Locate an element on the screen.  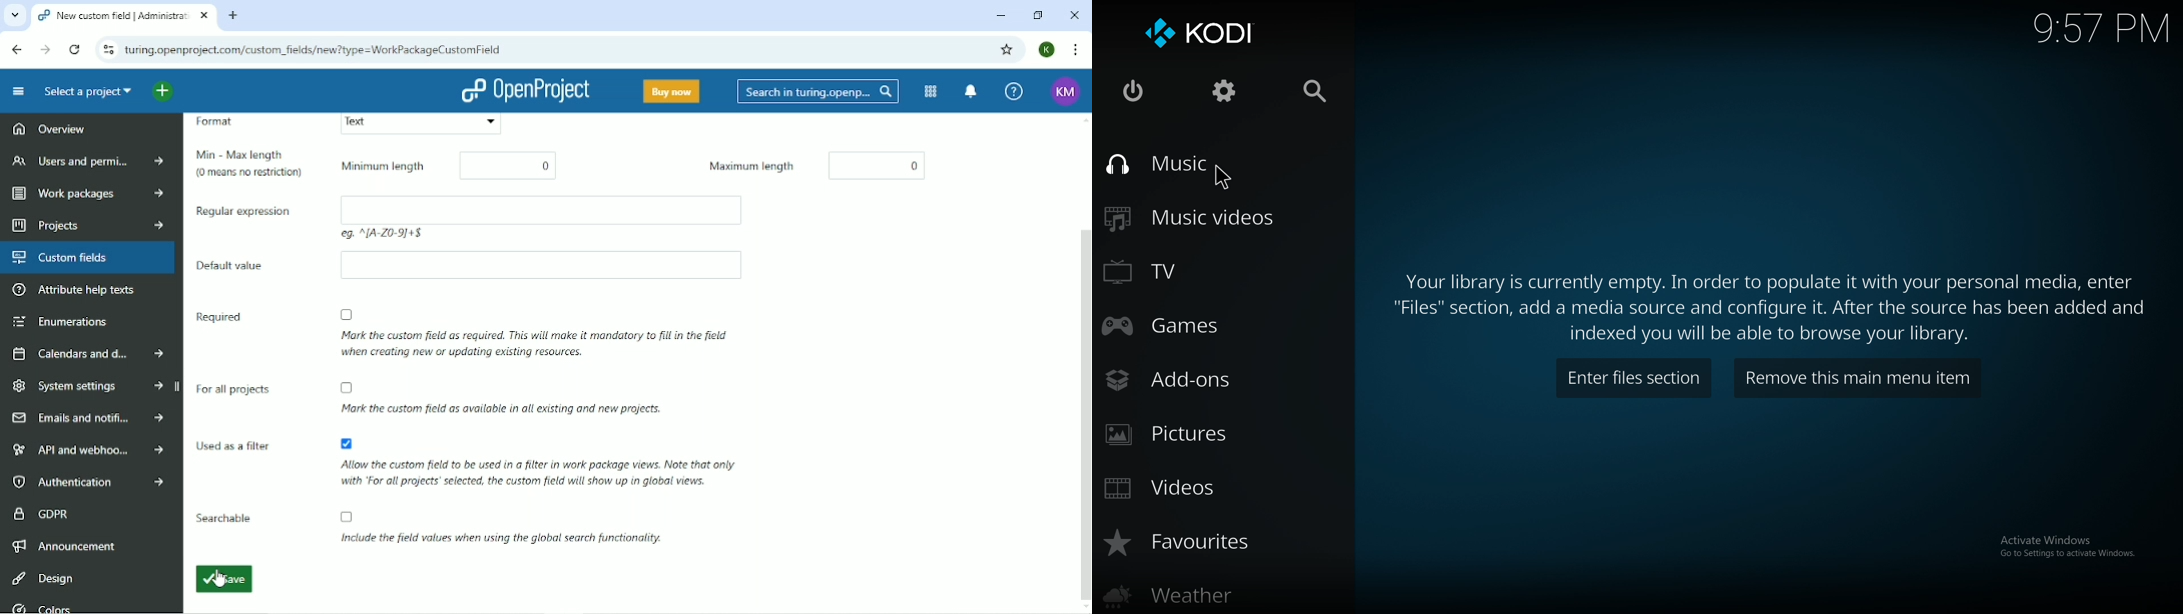
remove item is located at coordinates (1861, 379).